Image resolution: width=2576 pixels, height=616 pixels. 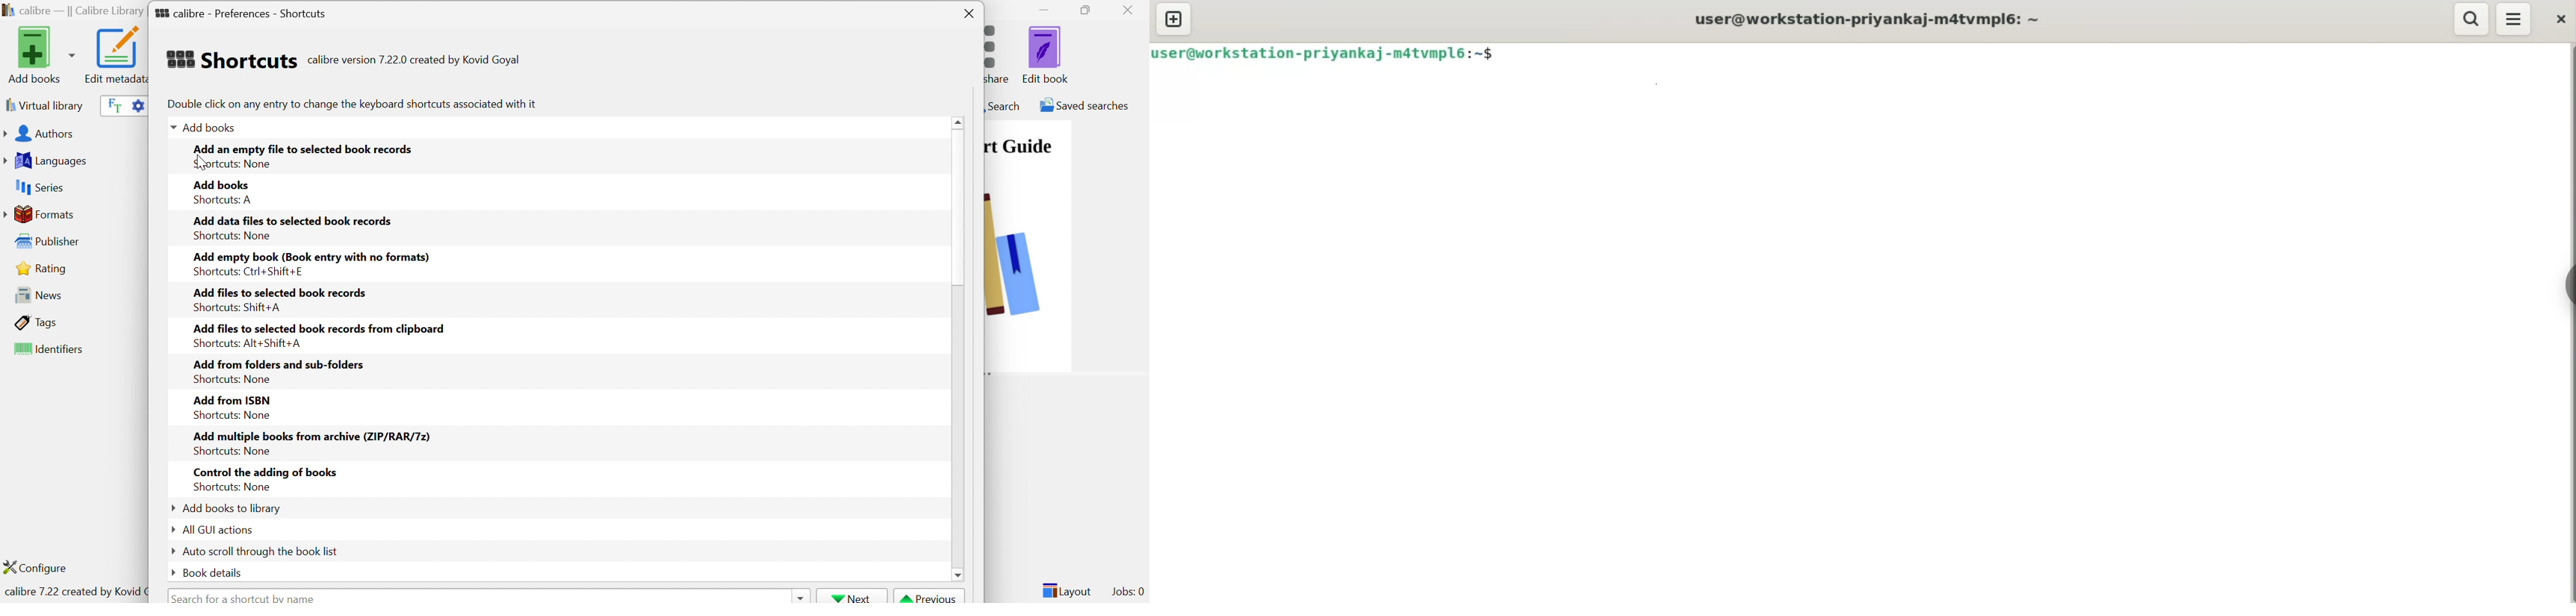 I want to click on Add multiple books from archive (ZIP/RAR/7z), so click(x=311, y=434).